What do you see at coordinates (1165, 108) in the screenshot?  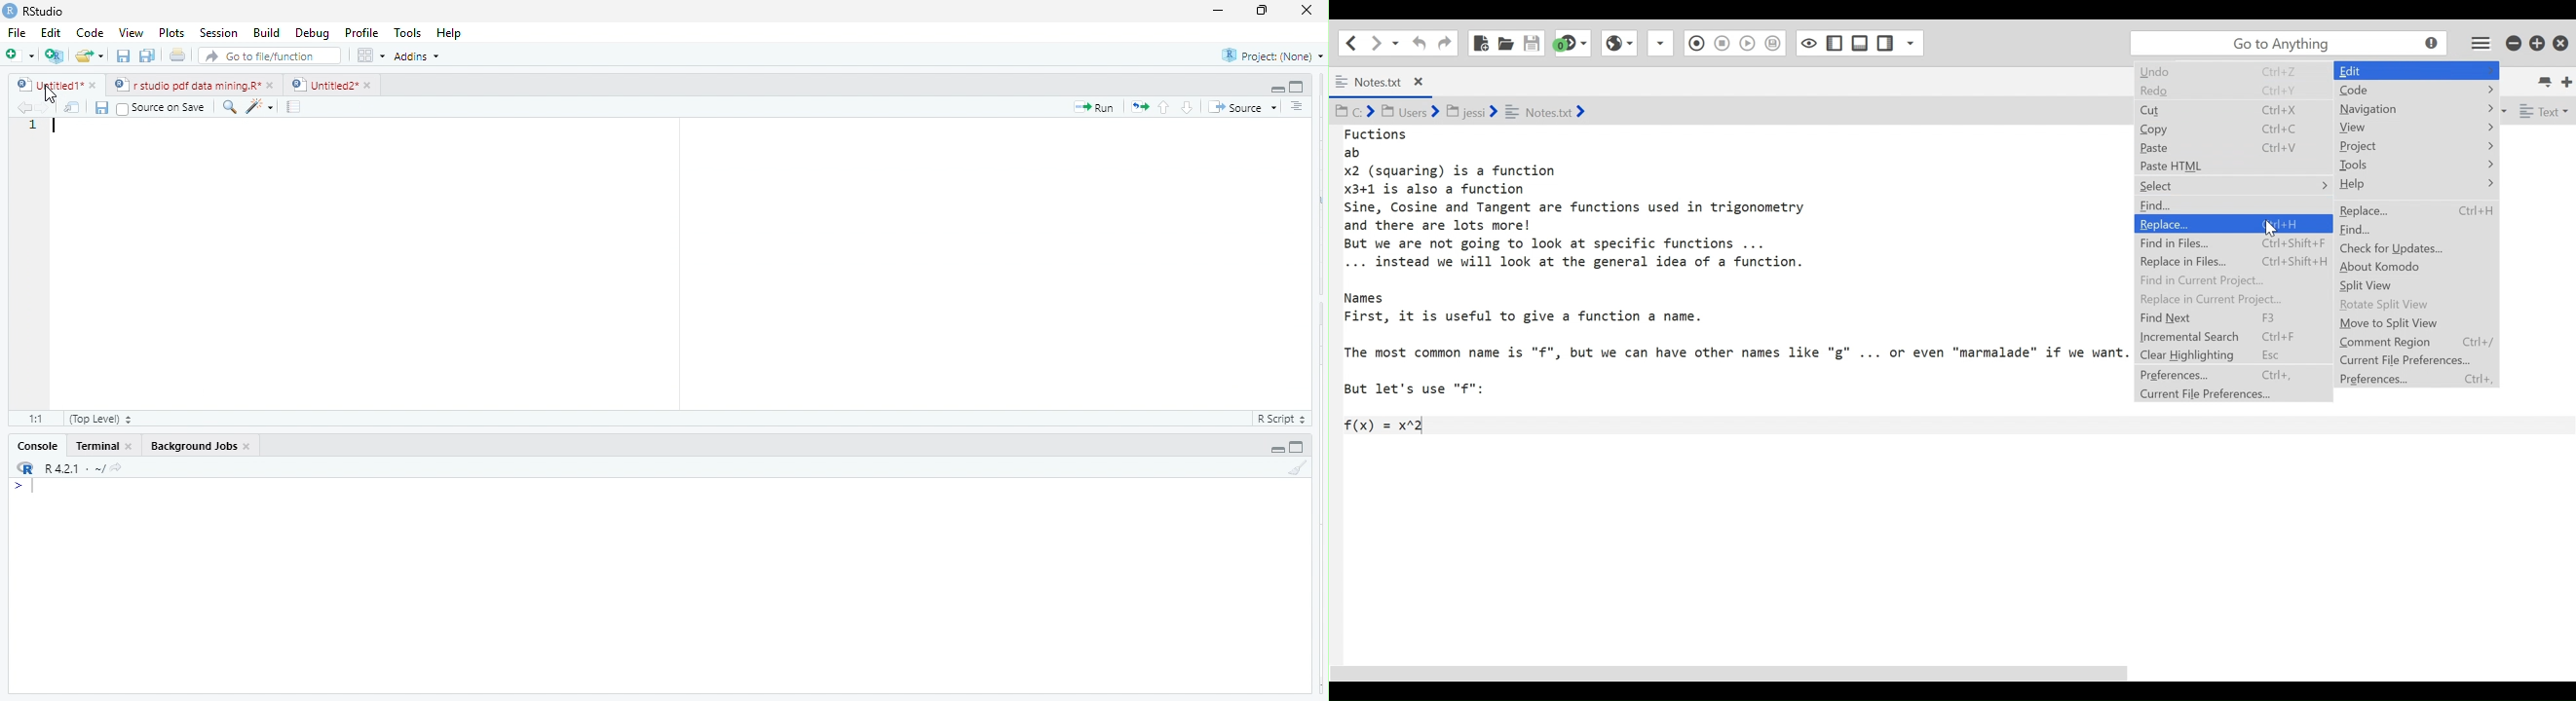 I see `go to previous section/chunk` at bounding box center [1165, 108].